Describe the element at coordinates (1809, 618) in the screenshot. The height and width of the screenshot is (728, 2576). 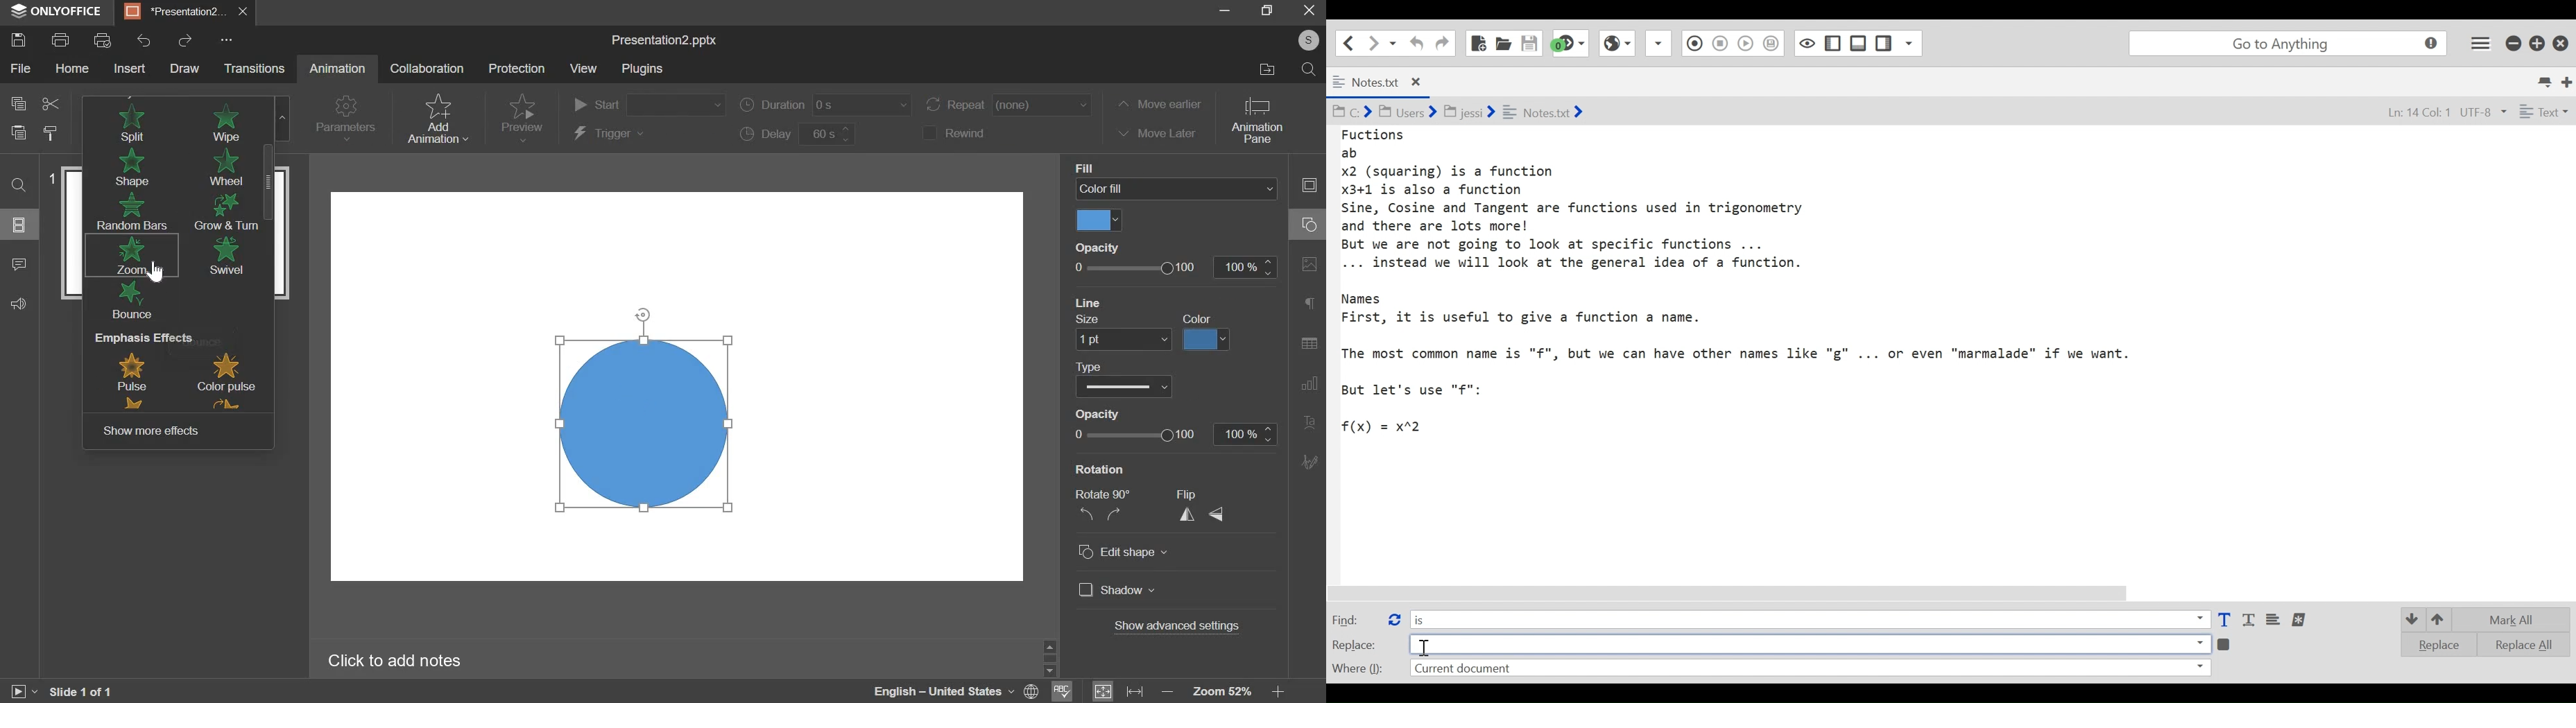
I see `is` at that location.